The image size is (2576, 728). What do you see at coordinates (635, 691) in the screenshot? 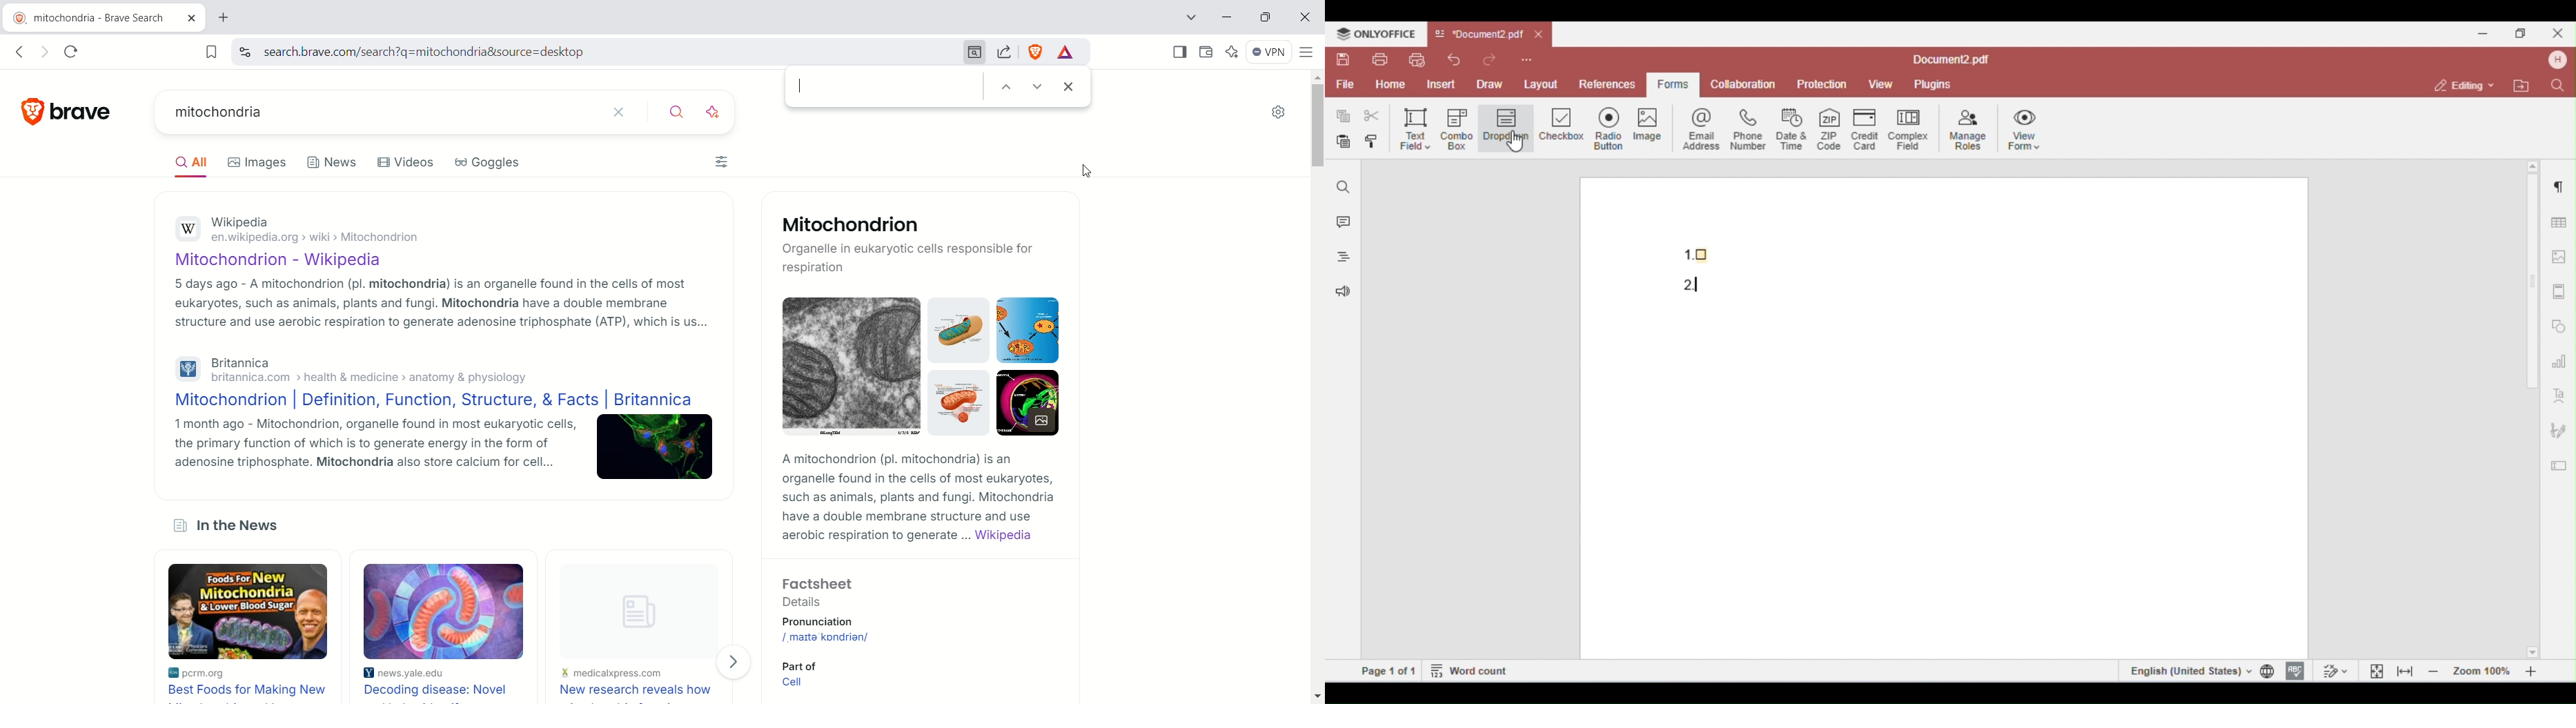
I see `New research reveals how` at bounding box center [635, 691].